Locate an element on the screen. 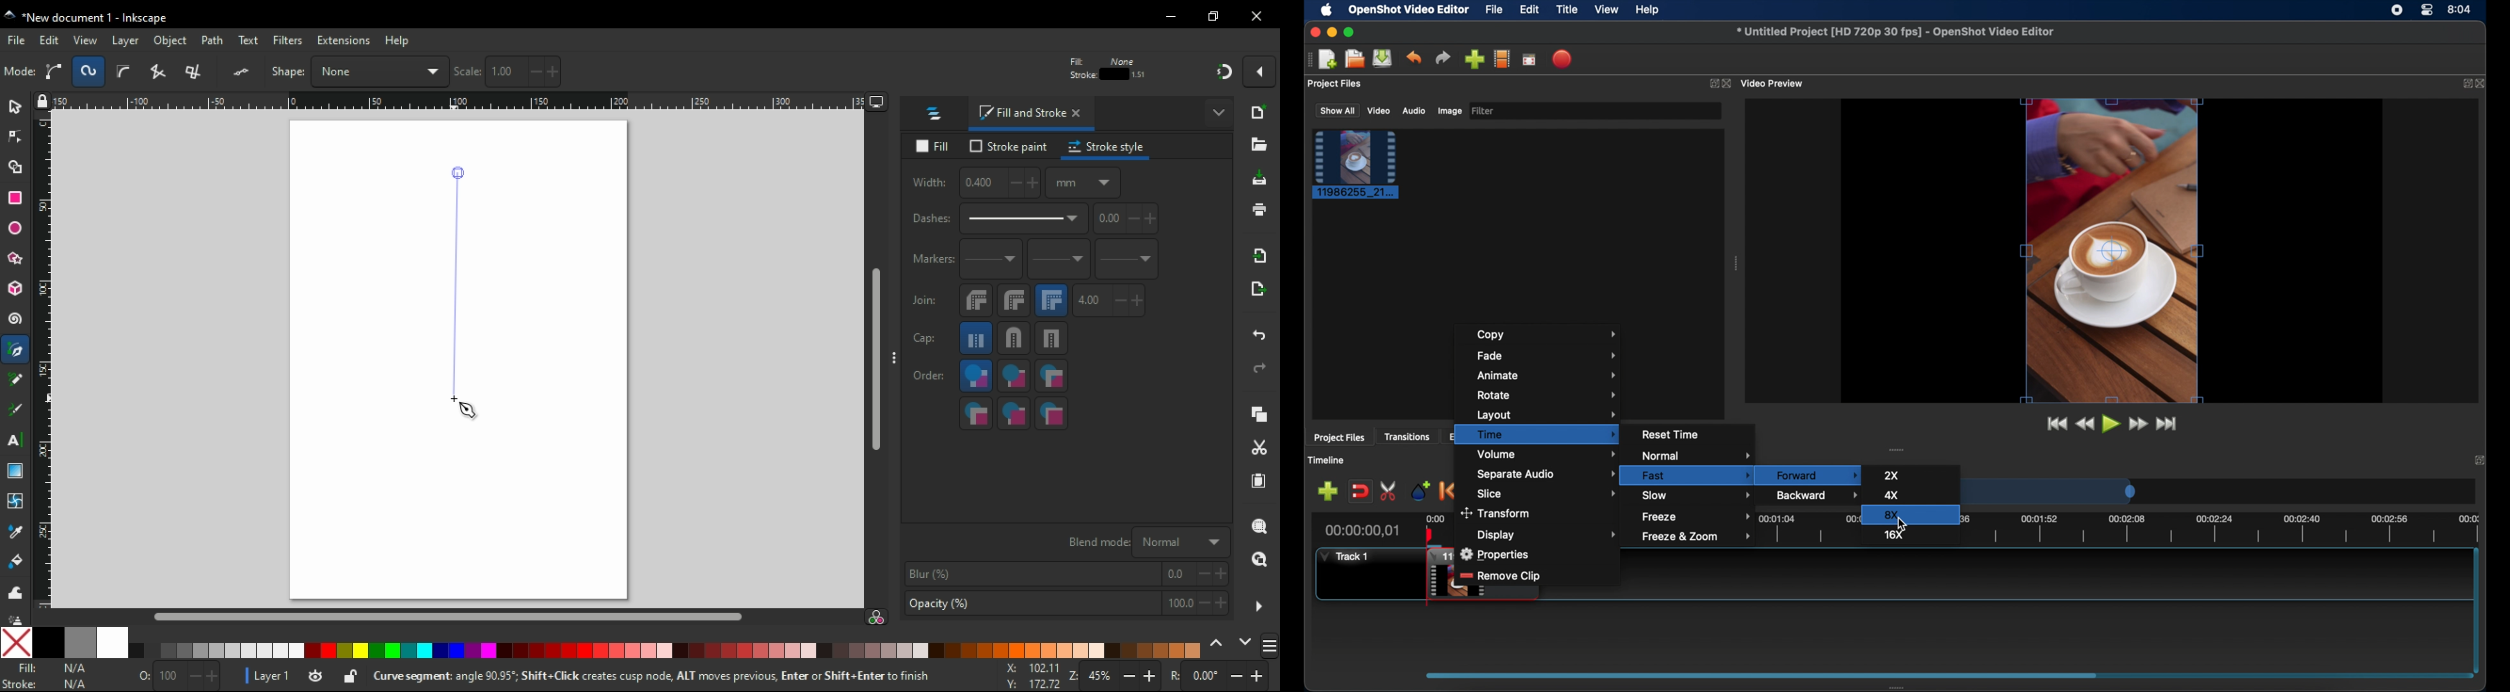  text tool is located at coordinates (15, 440).